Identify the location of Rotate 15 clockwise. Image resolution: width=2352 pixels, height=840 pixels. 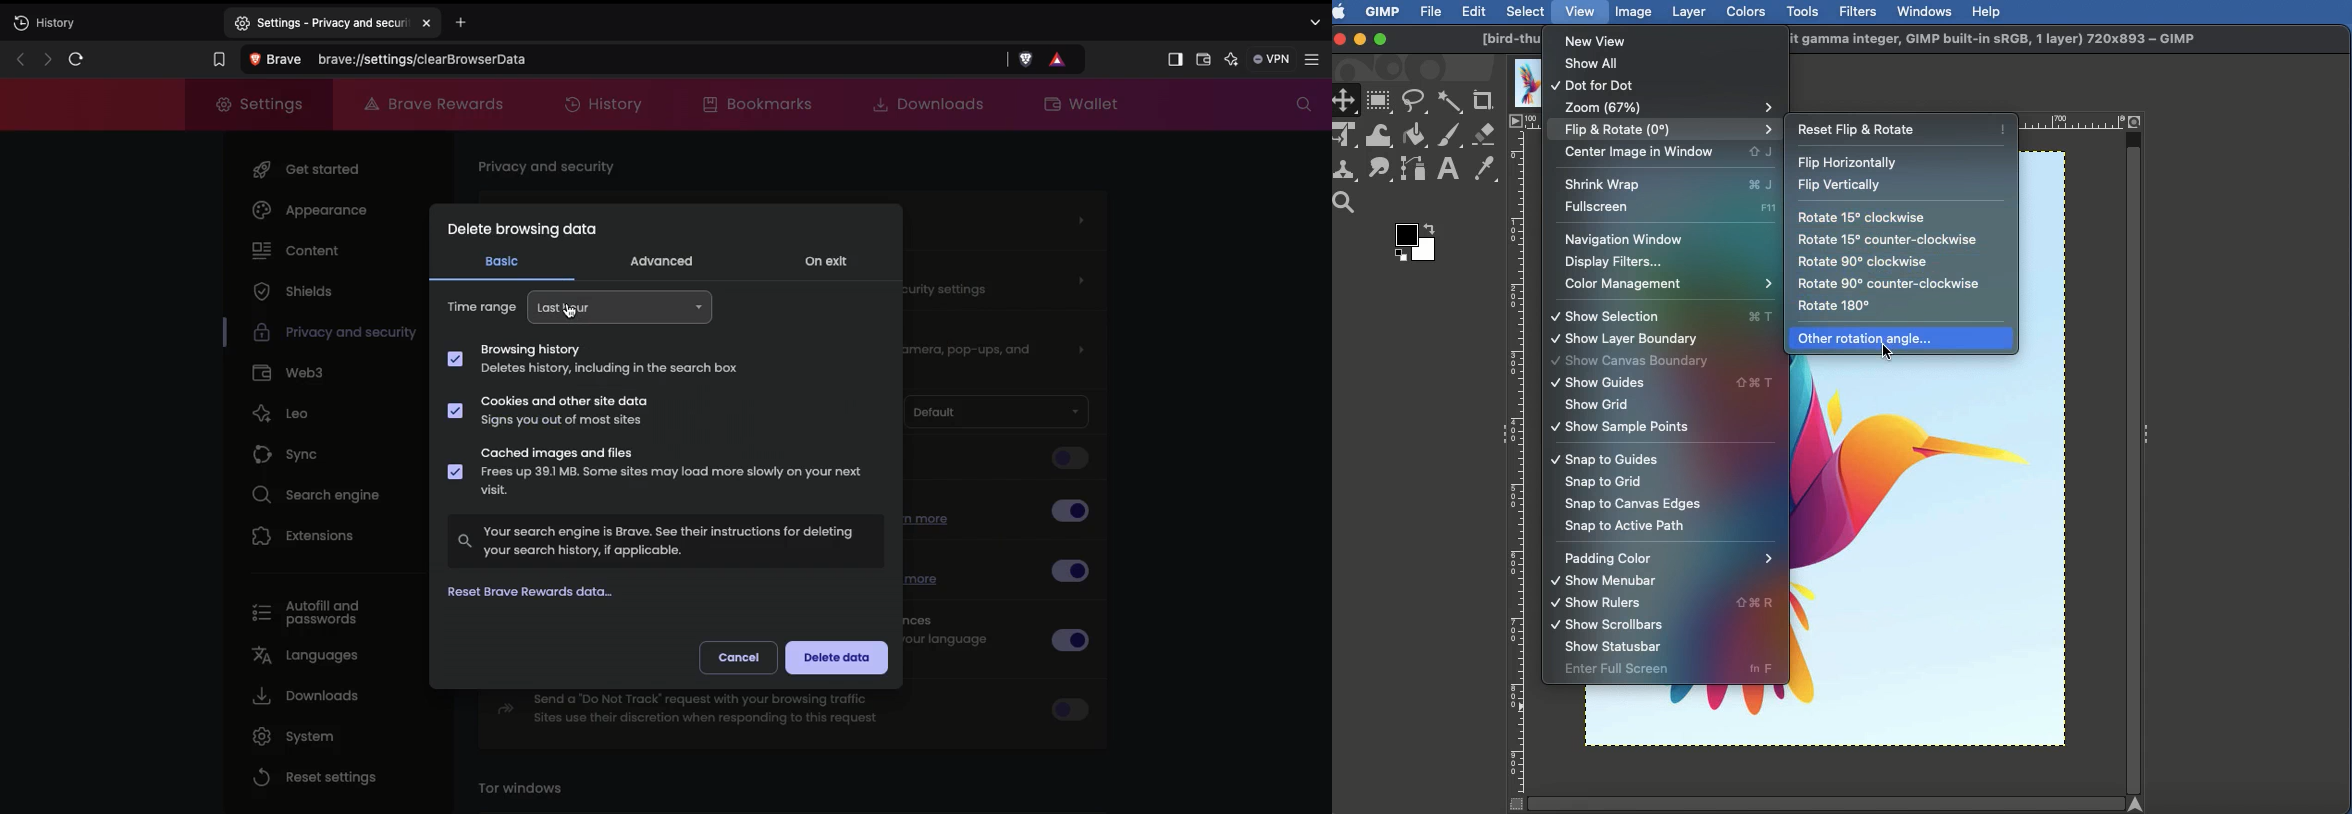
(1863, 219).